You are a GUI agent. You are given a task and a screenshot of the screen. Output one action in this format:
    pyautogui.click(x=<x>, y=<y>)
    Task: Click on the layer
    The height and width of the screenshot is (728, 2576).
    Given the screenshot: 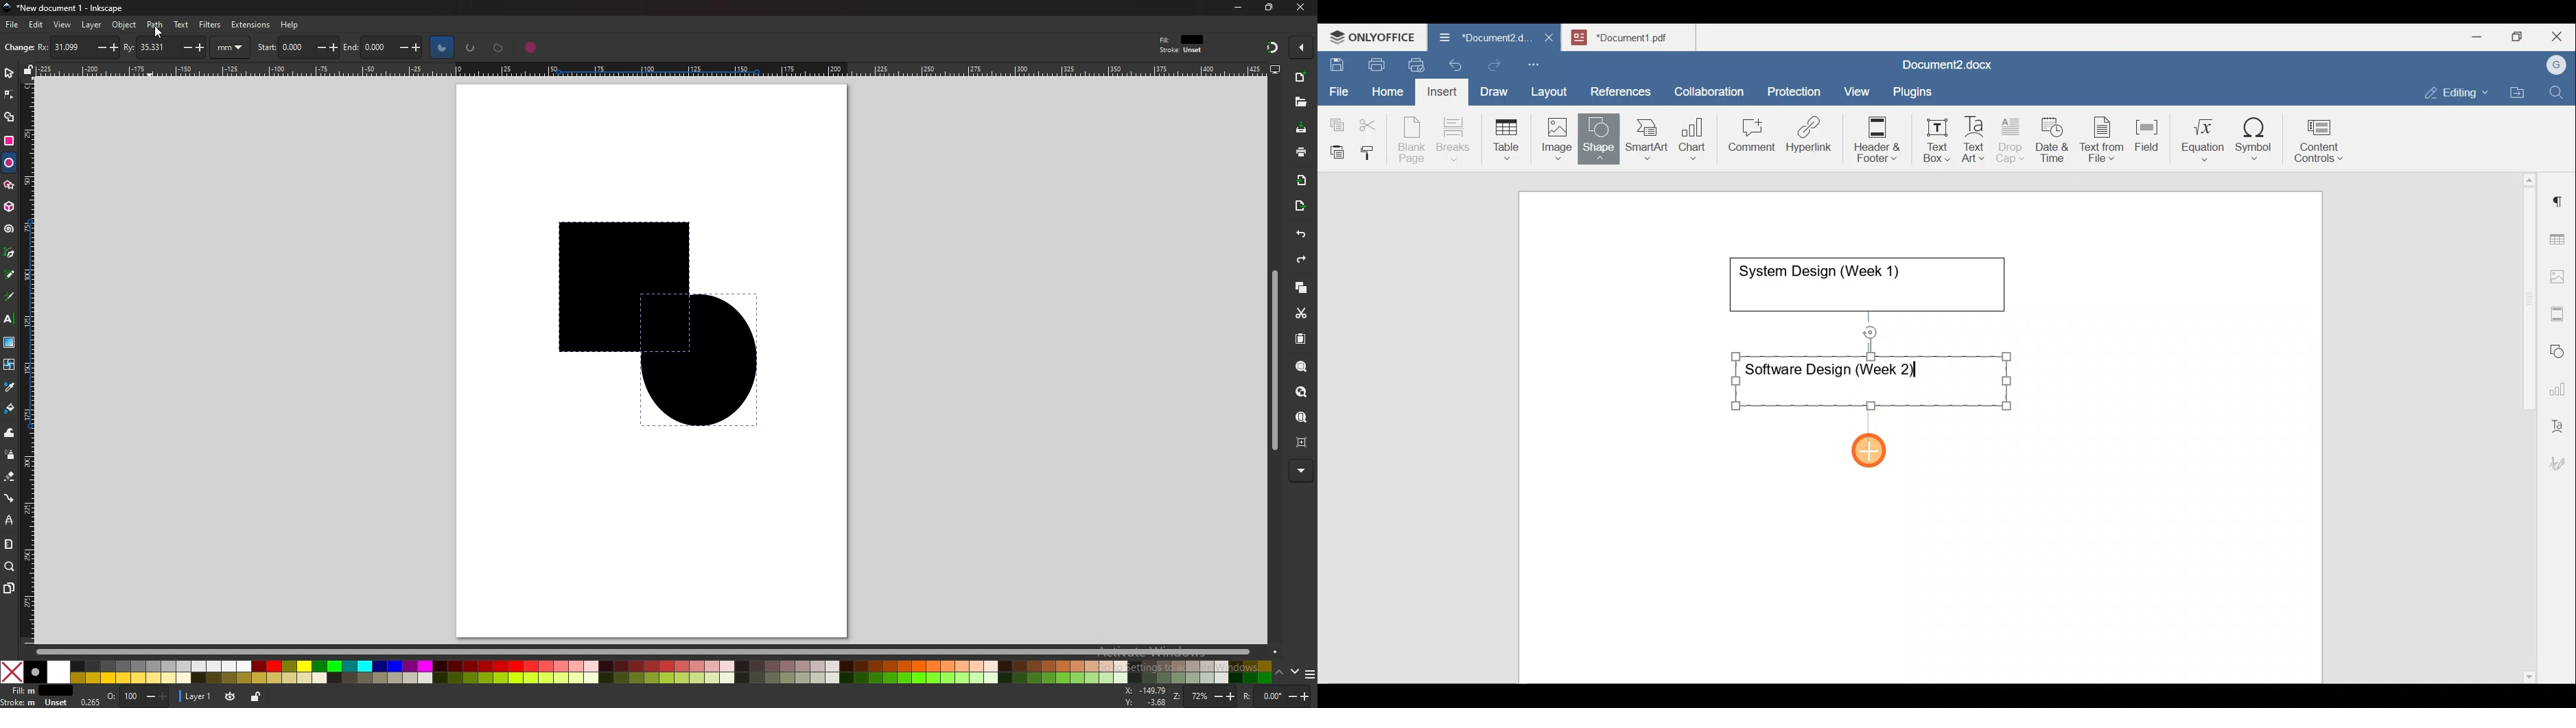 What is the action you would take?
    pyautogui.click(x=93, y=25)
    